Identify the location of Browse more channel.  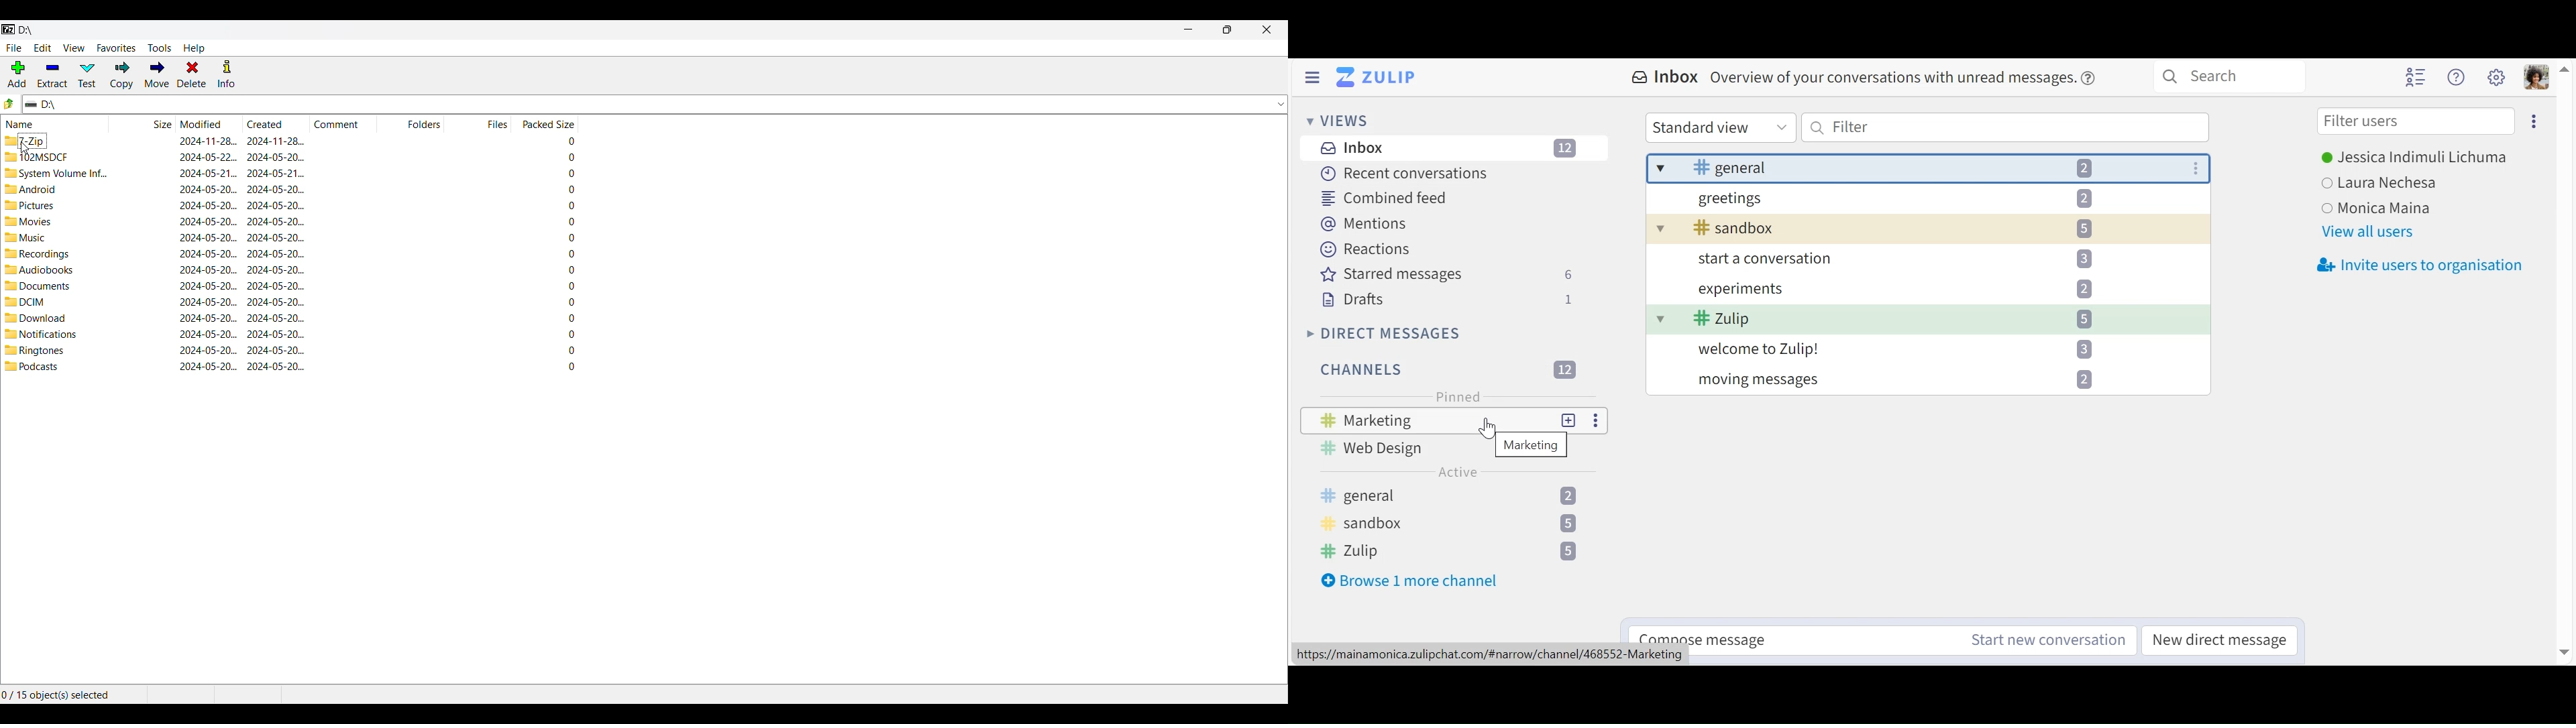
(1409, 581).